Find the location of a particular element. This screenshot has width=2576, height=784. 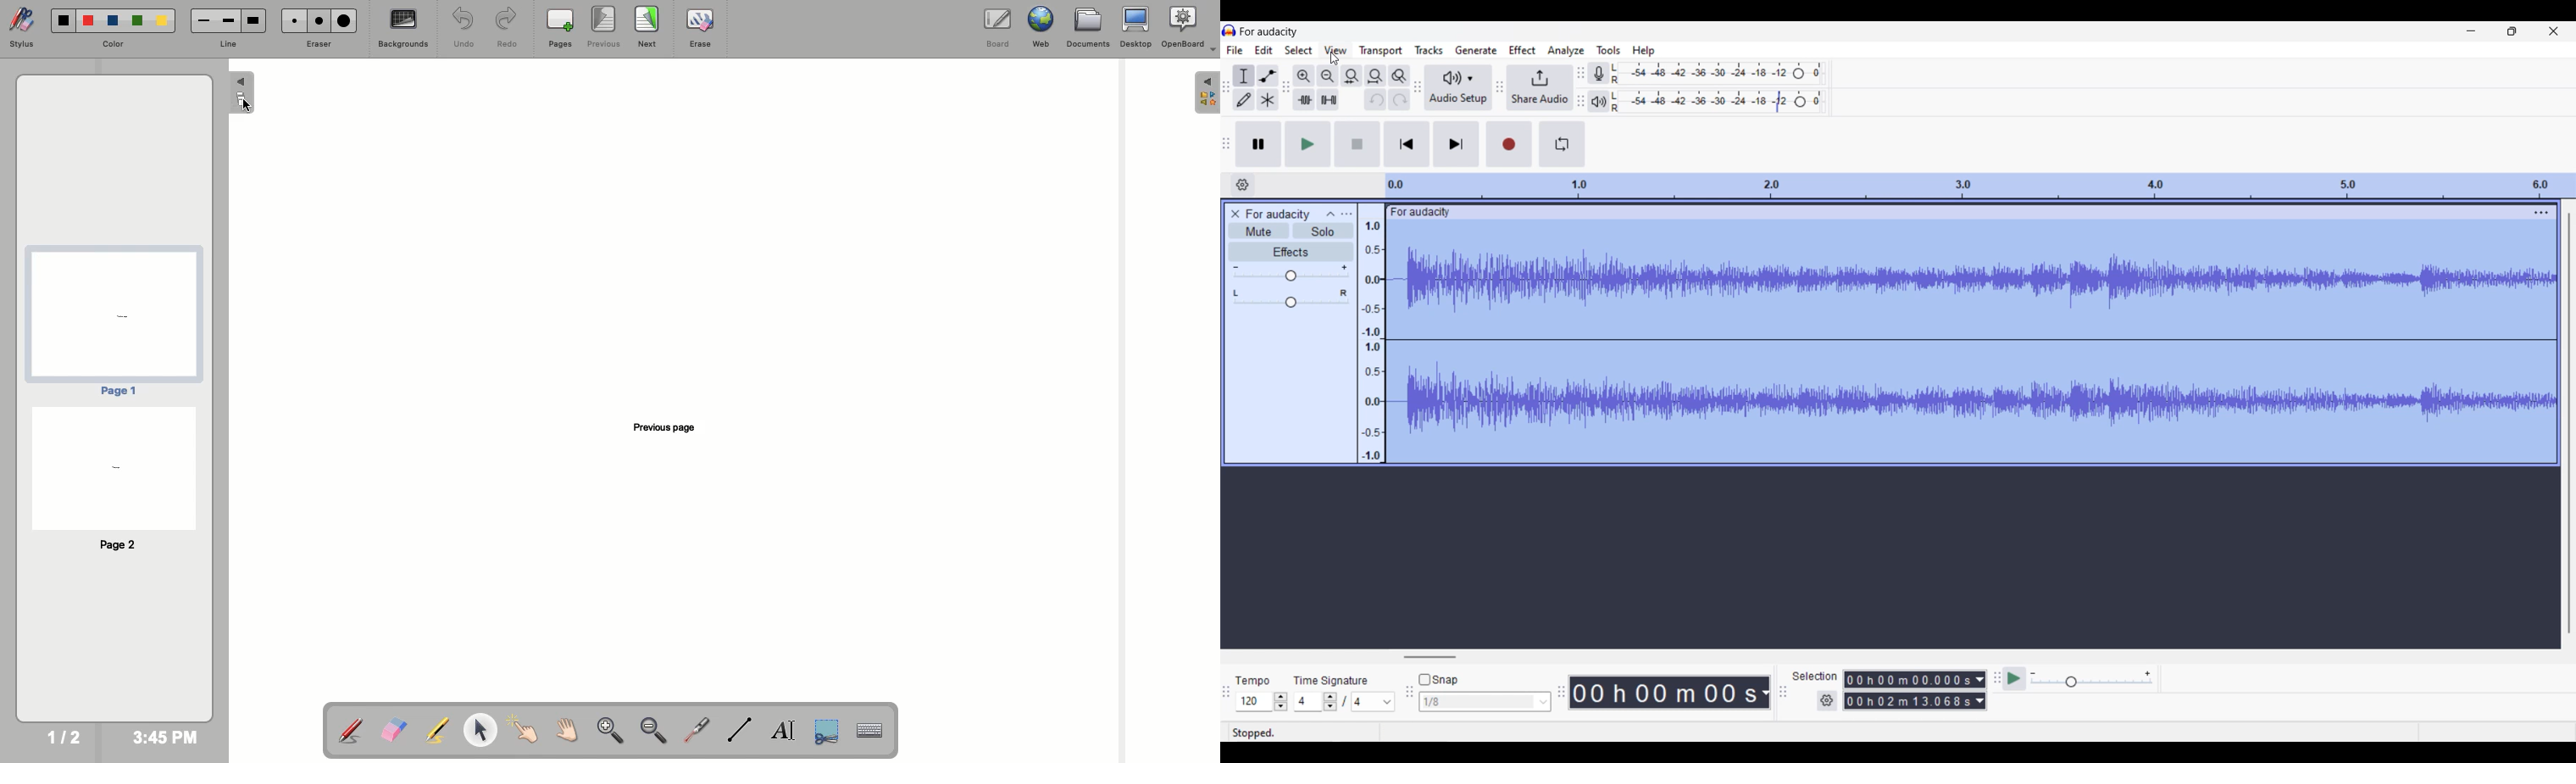

Indicates time signature settings is located at coordinates (1330, 680).